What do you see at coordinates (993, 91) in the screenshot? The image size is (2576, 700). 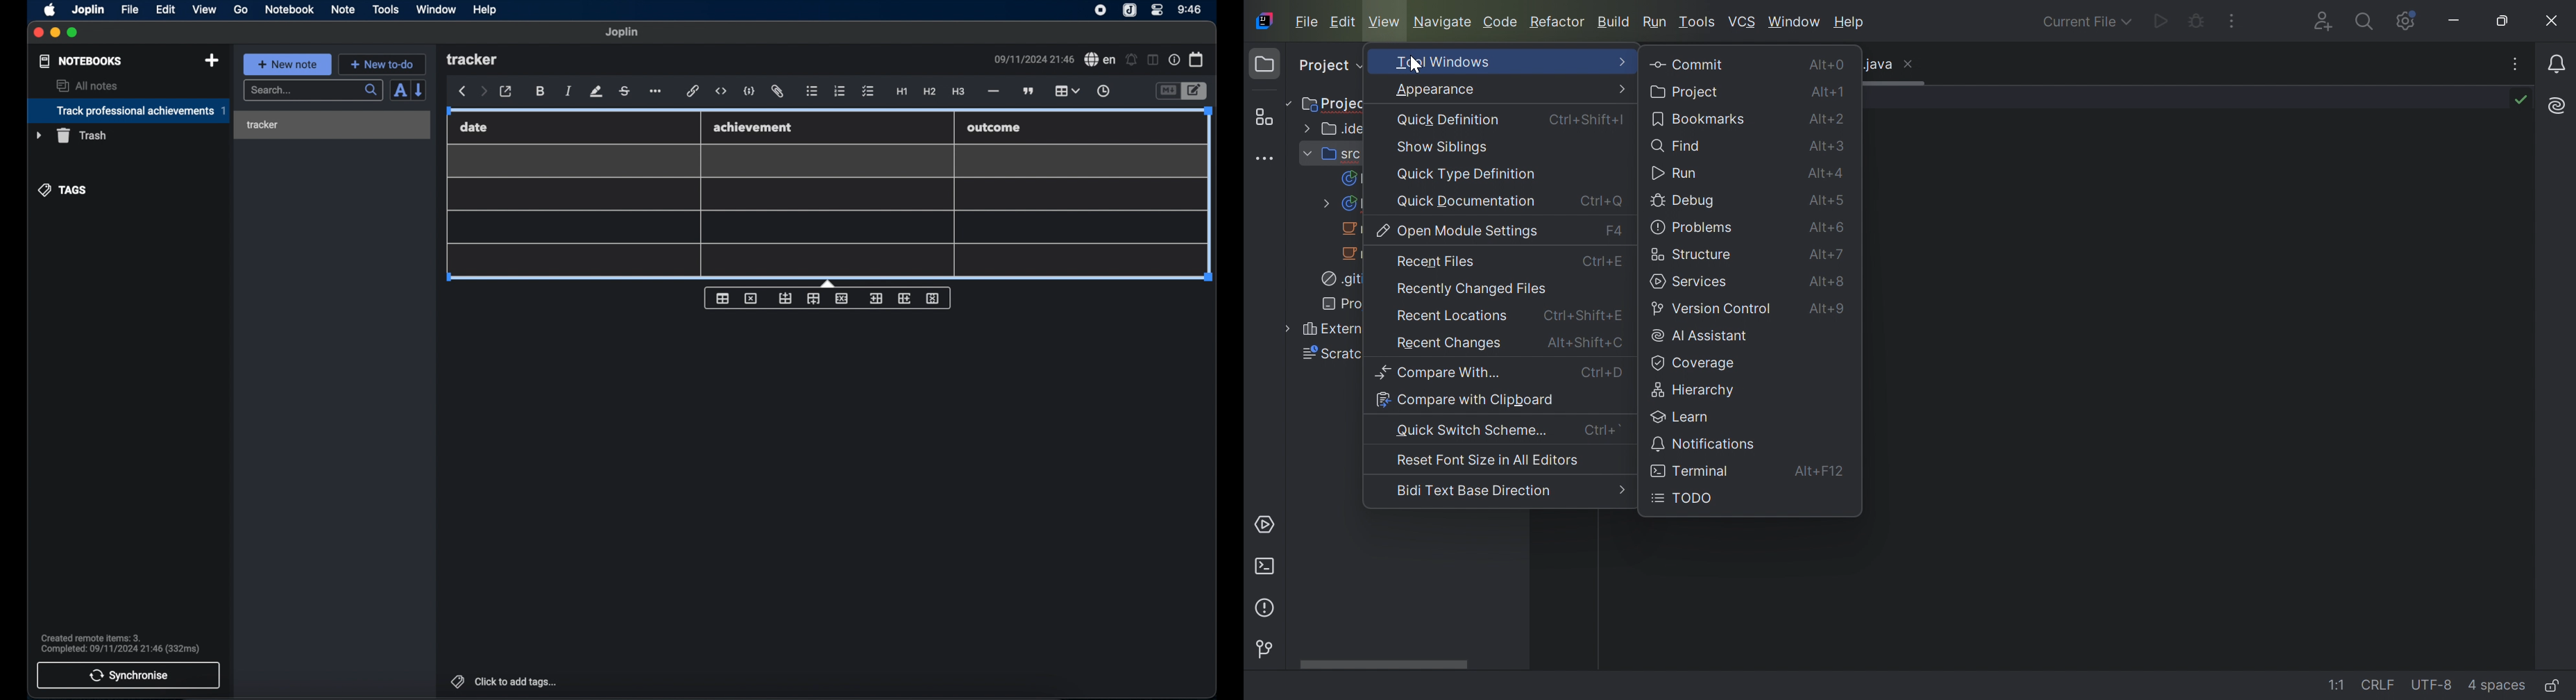 I see `horizontal line` at bounding box center [993, 91].